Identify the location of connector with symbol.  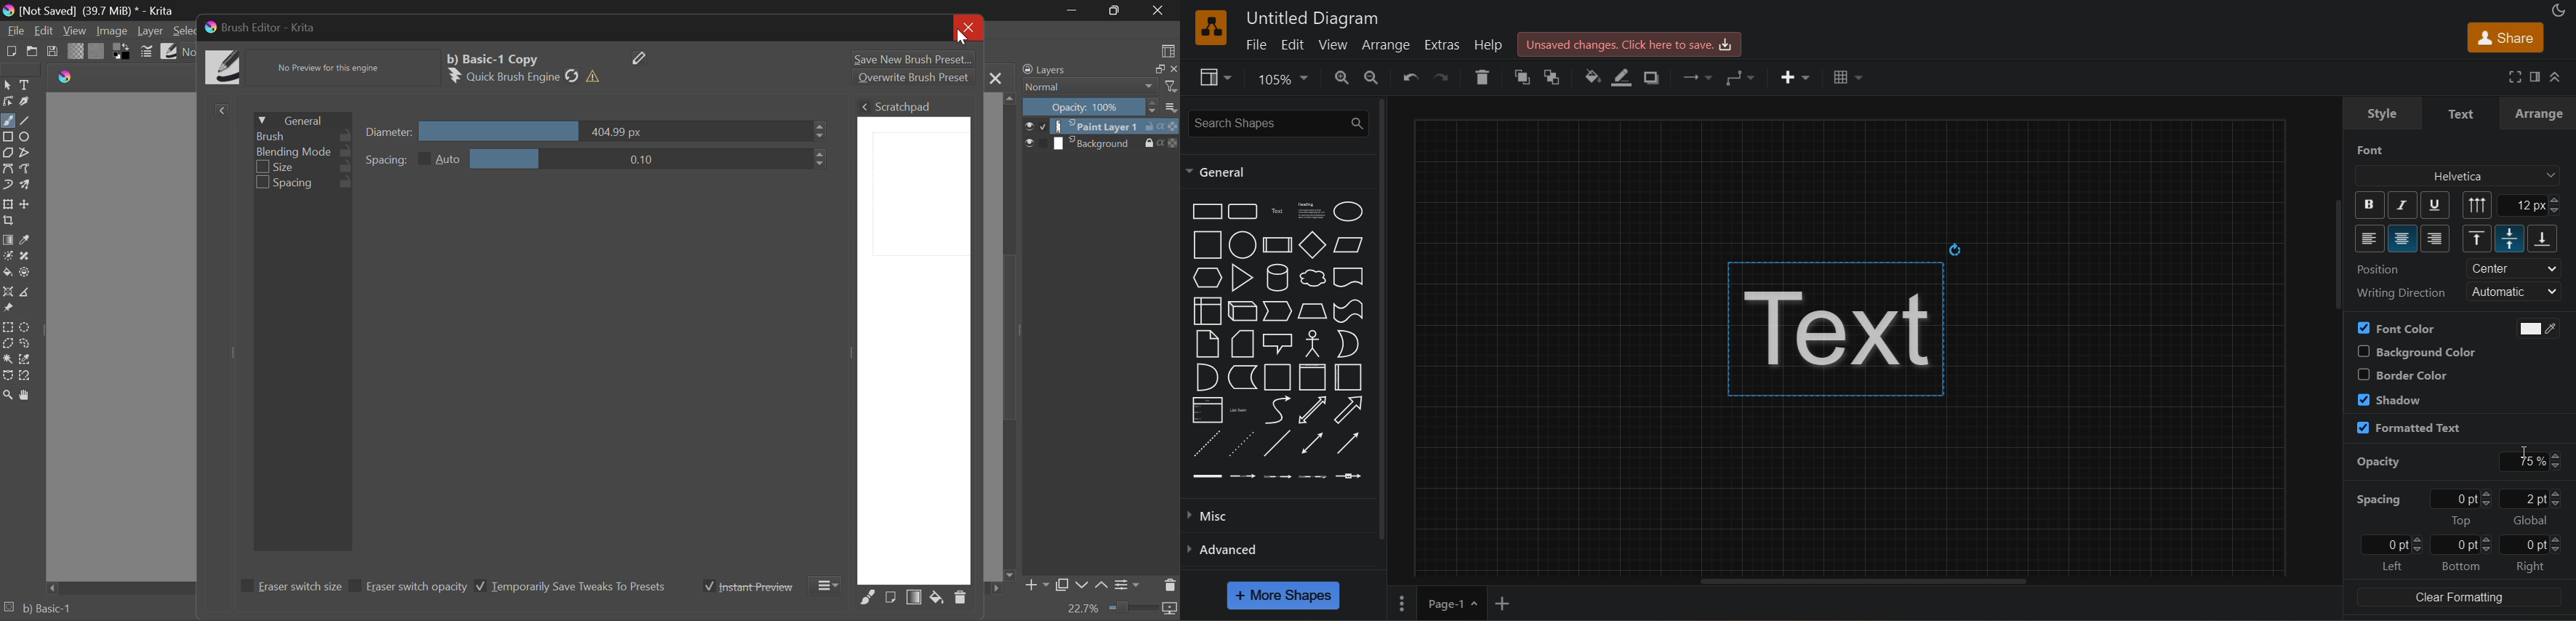
(1349, 476).